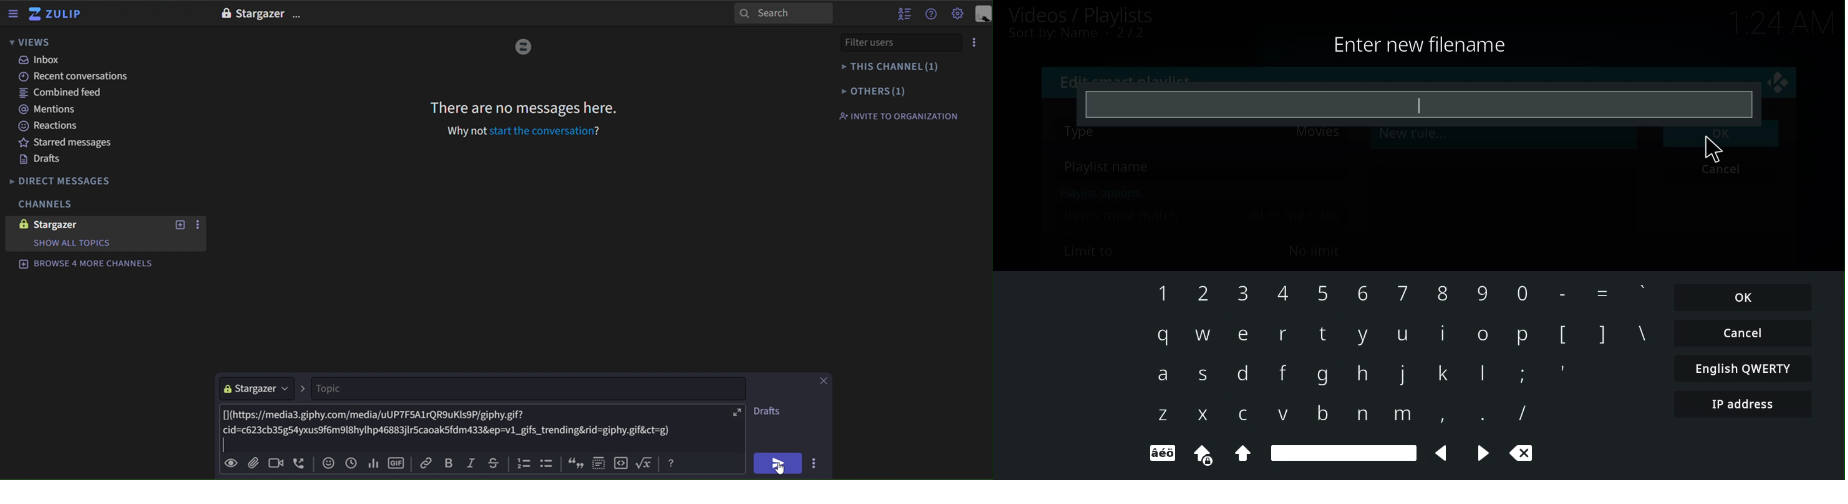 The image size is (1848, 504). What do you see at coordinates (225, 13) in the screenshot?
I see `image` at bounding box center [225, 13].